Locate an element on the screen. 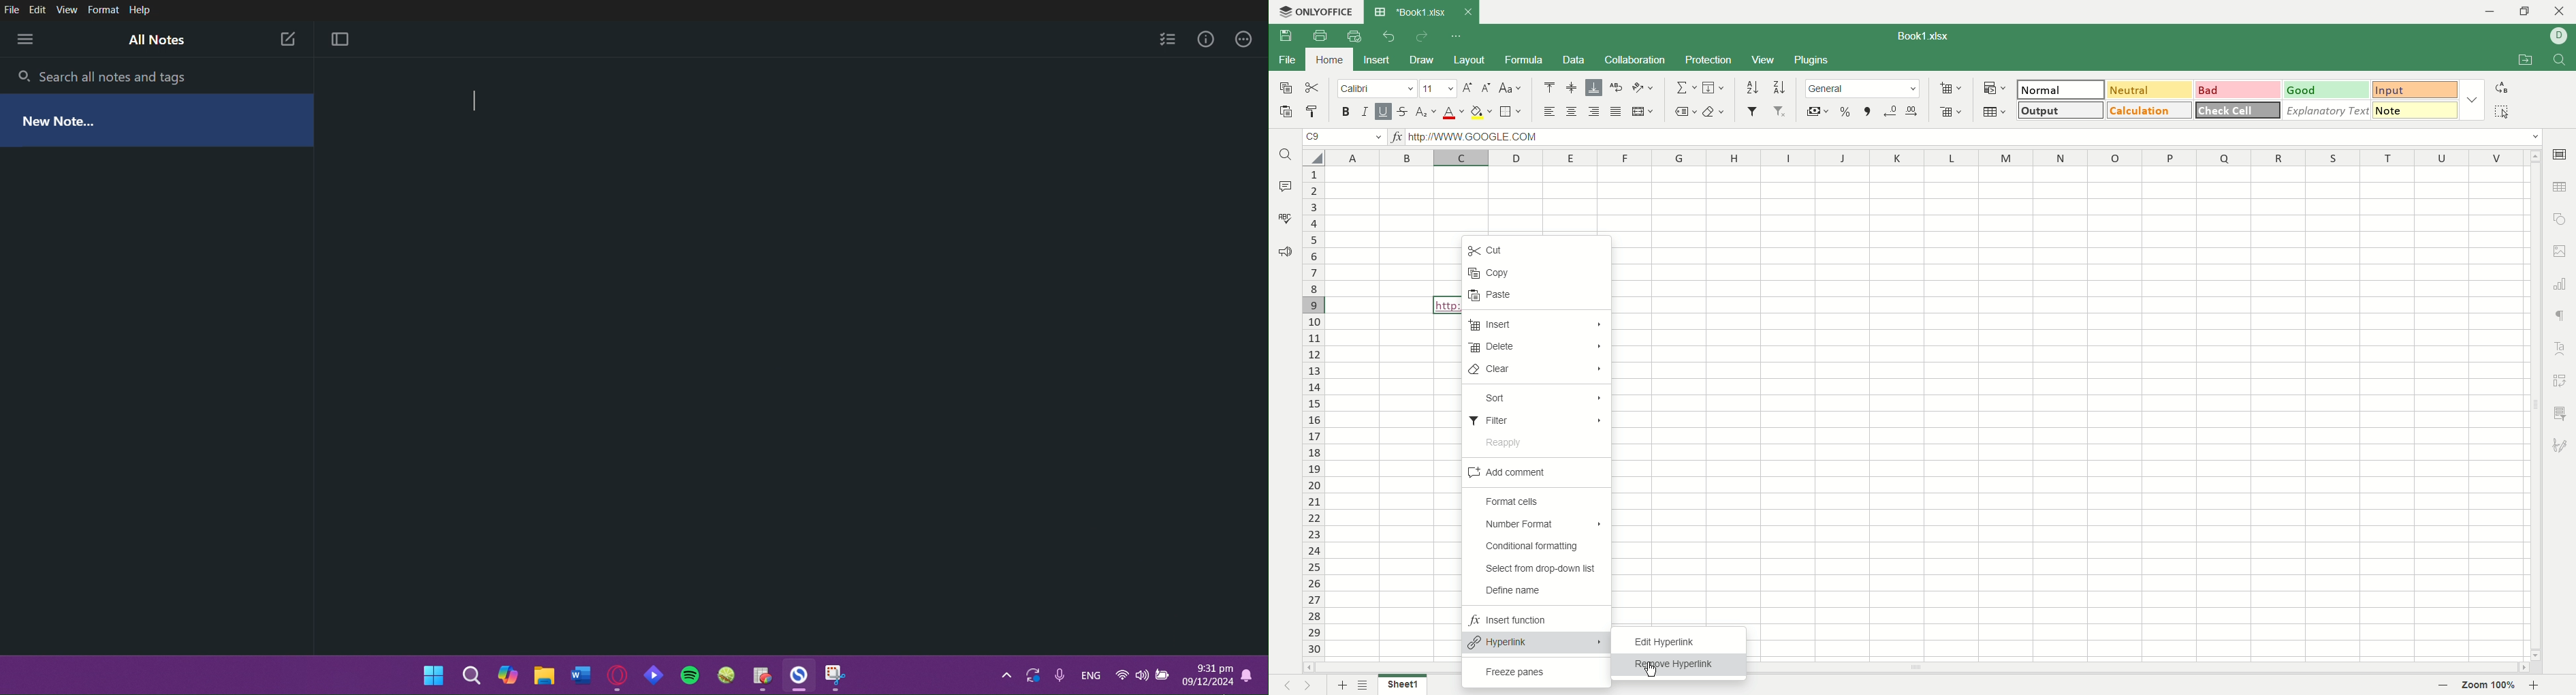 The height and width of the screenshot is (700, 2576). Checklist is located at coordinates (1167, 39).